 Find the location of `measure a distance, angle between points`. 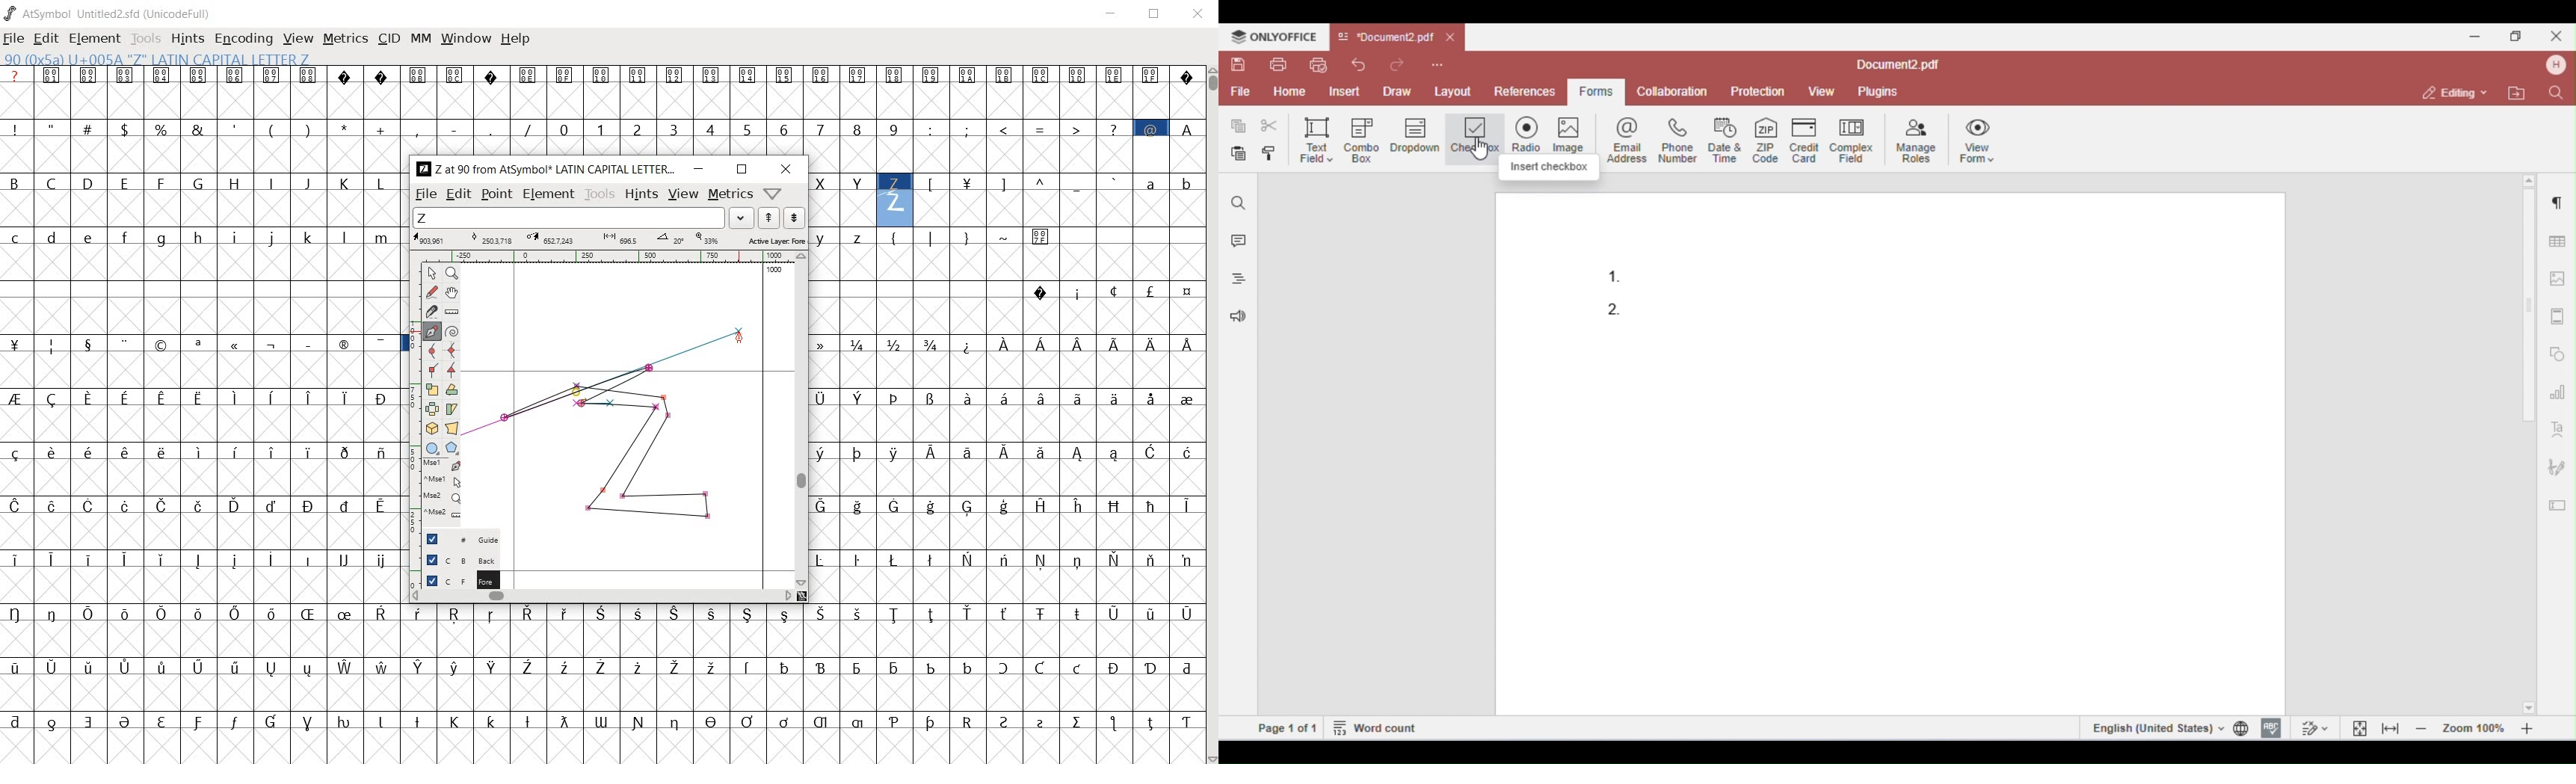

measure a distance, angle between points is located at coordinates (451, 311).